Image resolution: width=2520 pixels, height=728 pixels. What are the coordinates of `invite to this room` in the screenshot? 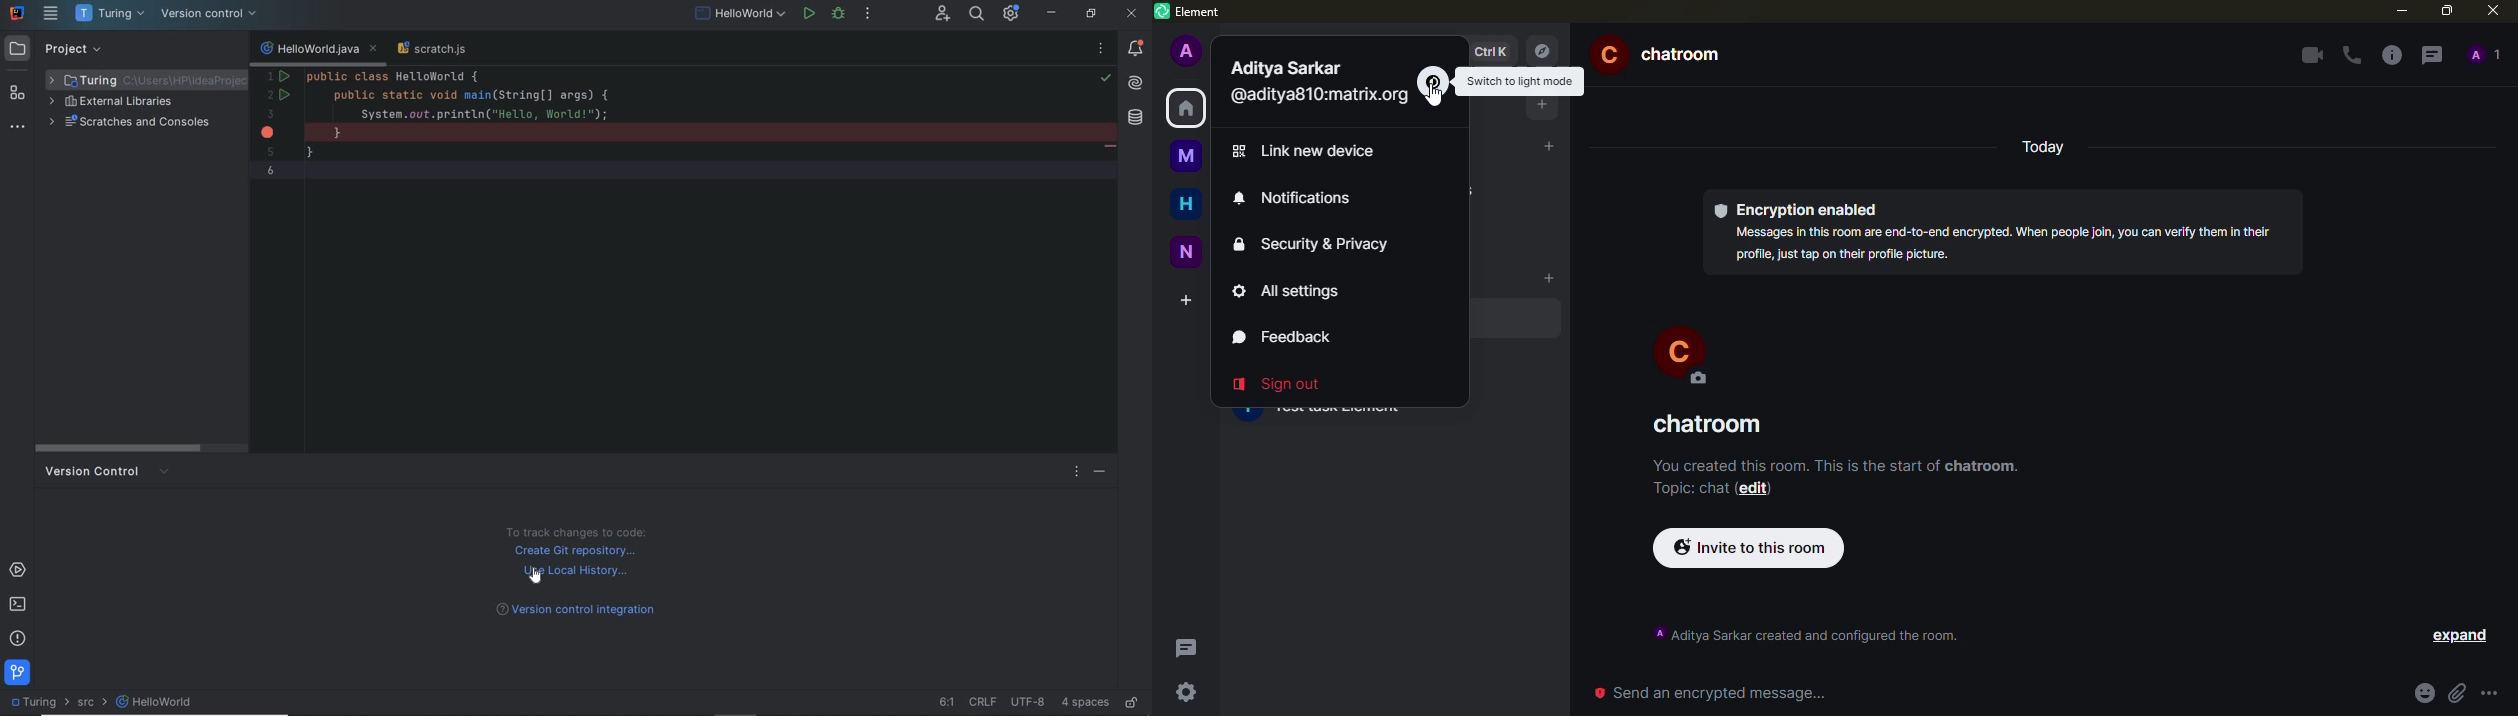 It's located at (1749, 549).